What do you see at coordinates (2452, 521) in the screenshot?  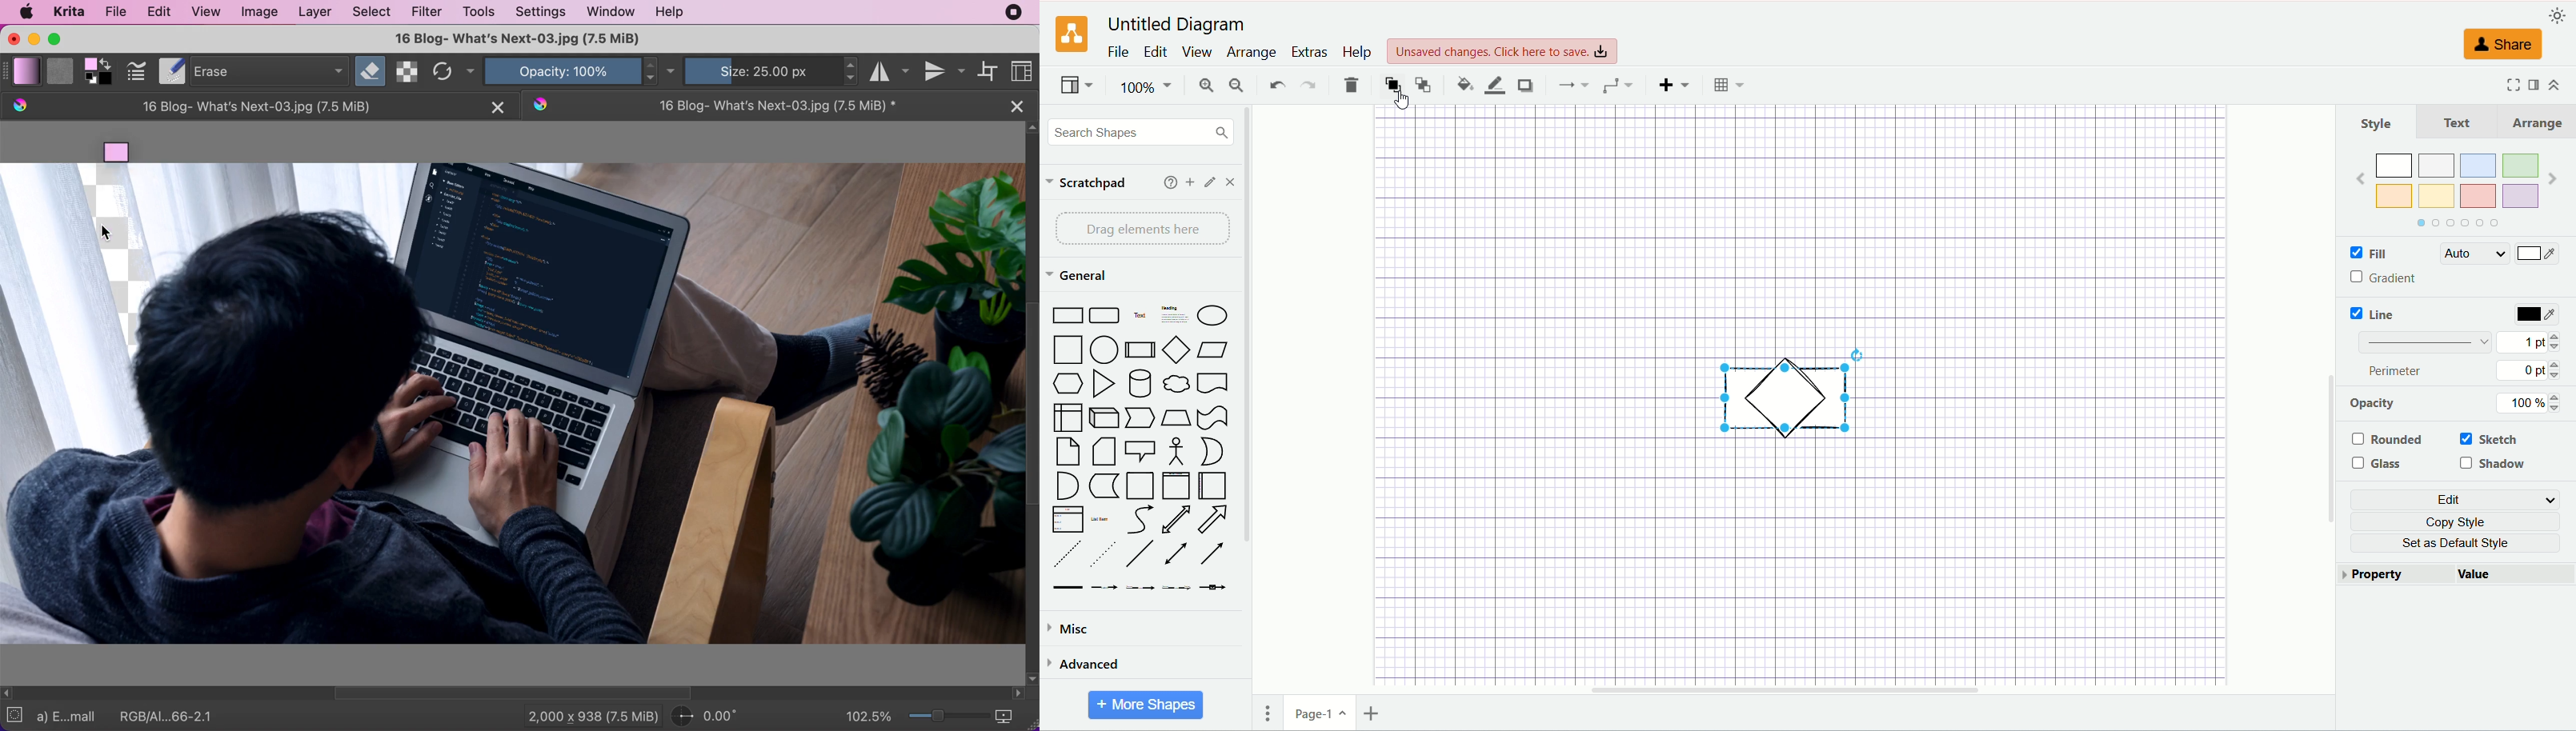 I see `copy style` at bounding box center [2452, 521].